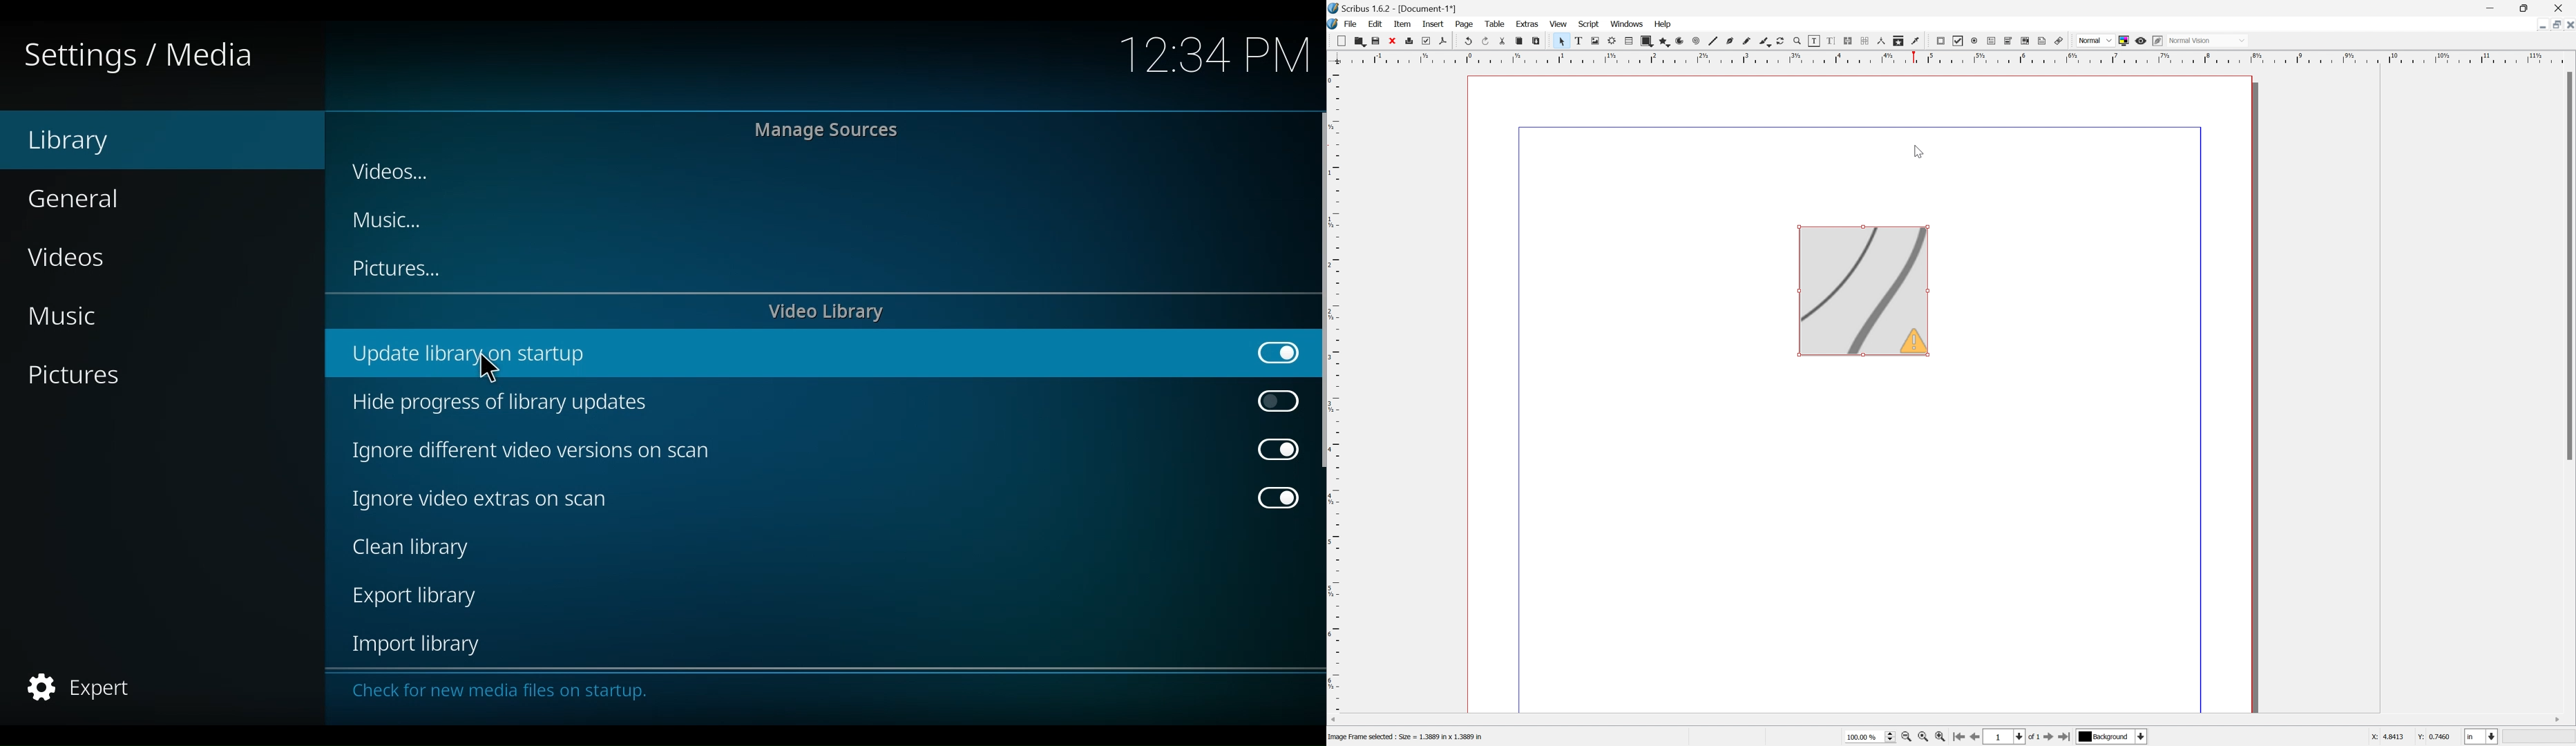 This screenshot has width=2576, height=756. I want to click on Unlink text frames, so click(1867, 41).